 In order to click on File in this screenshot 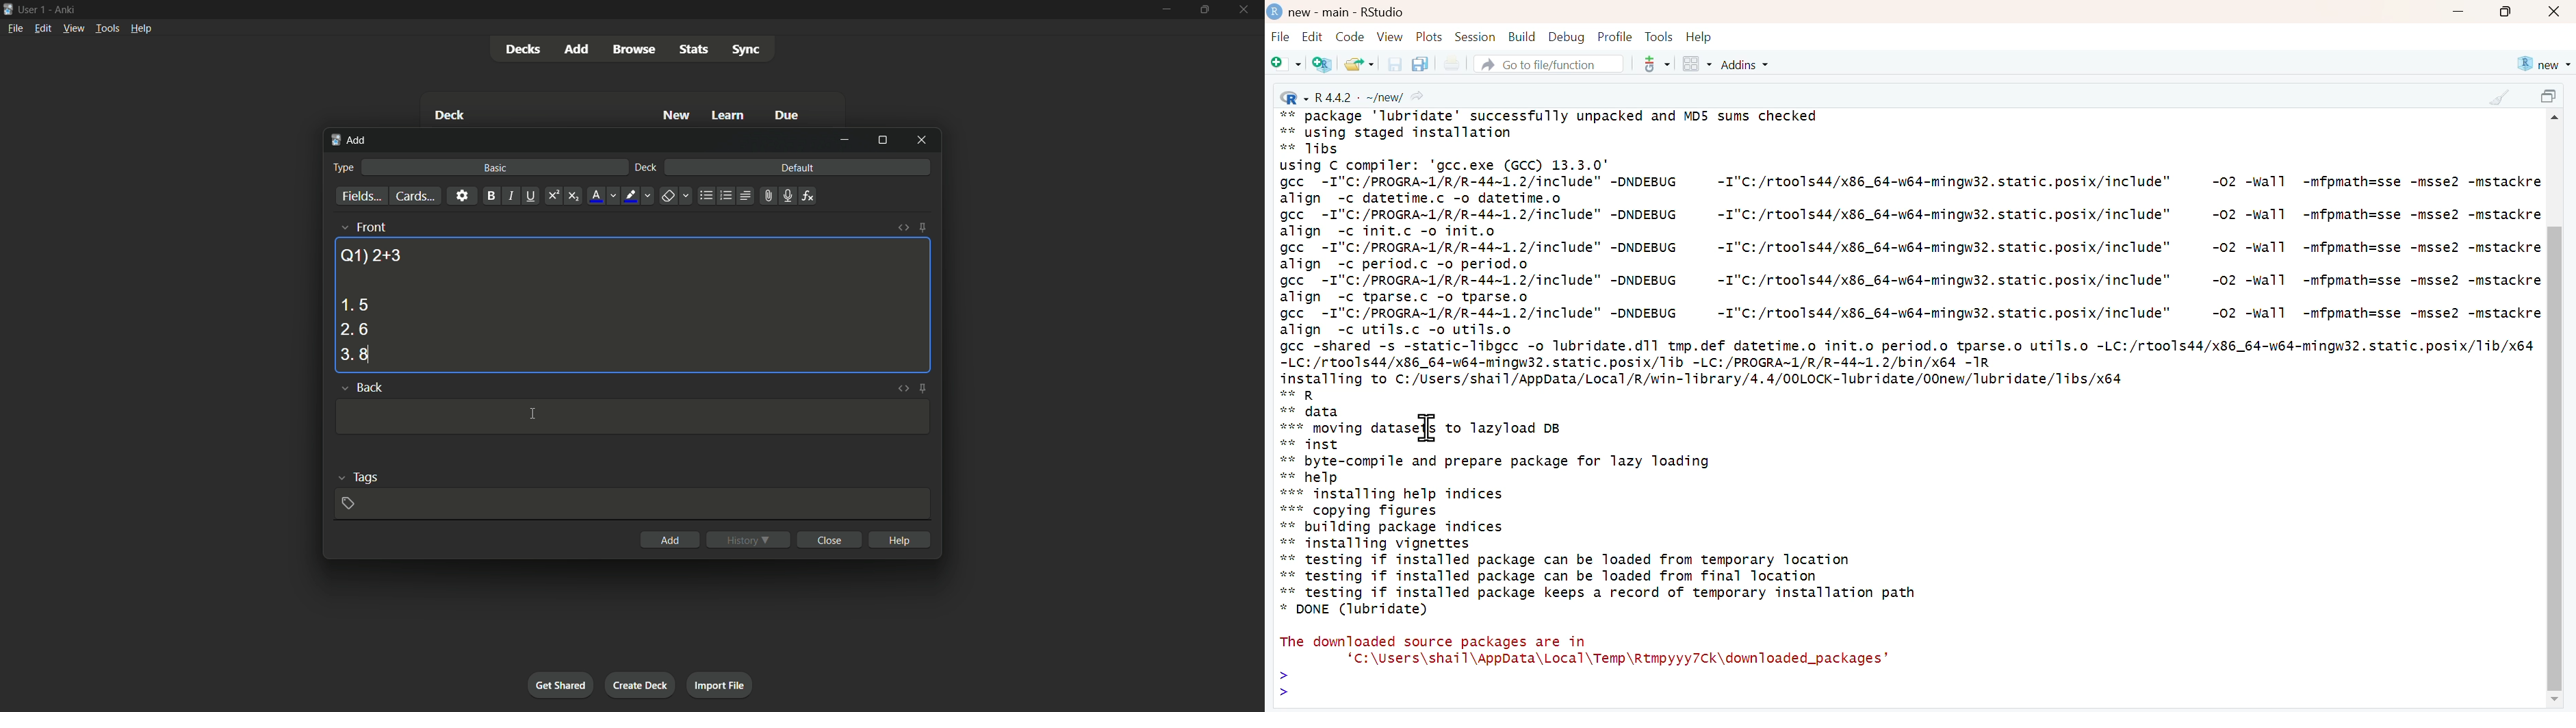, I will do `click(1280, 38)`.